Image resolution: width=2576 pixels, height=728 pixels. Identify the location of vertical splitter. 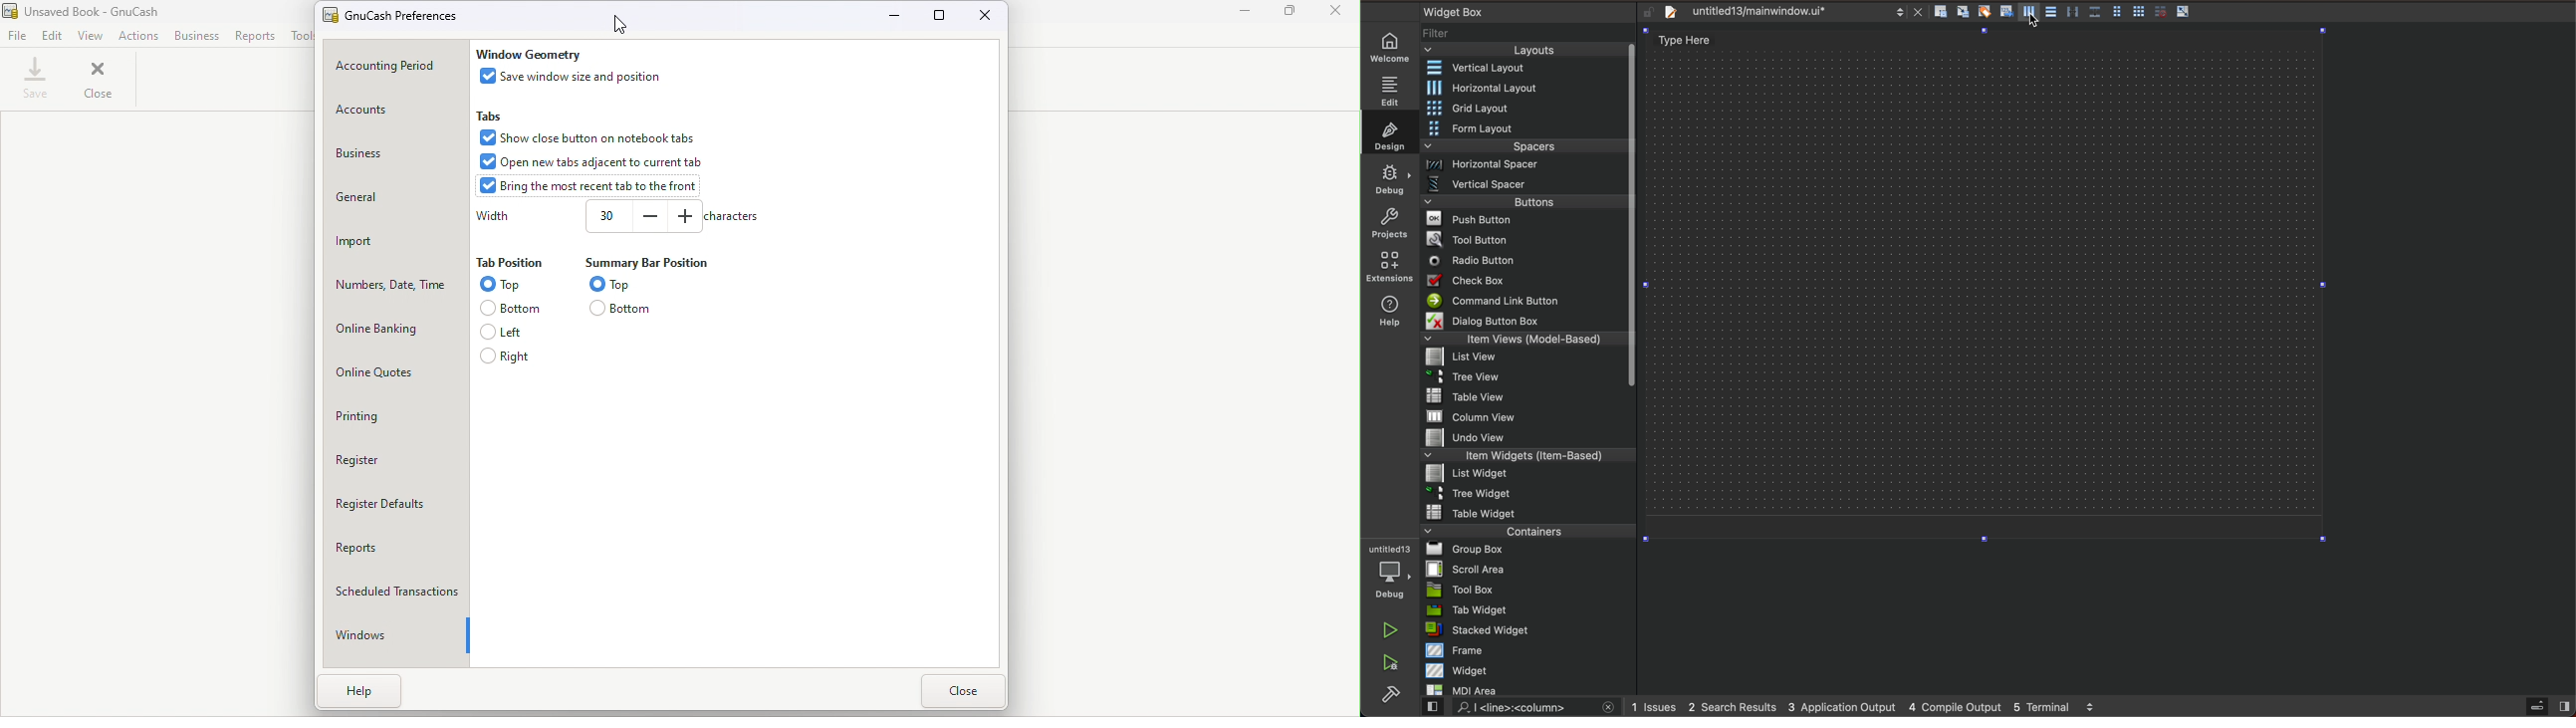
(2072, 12).